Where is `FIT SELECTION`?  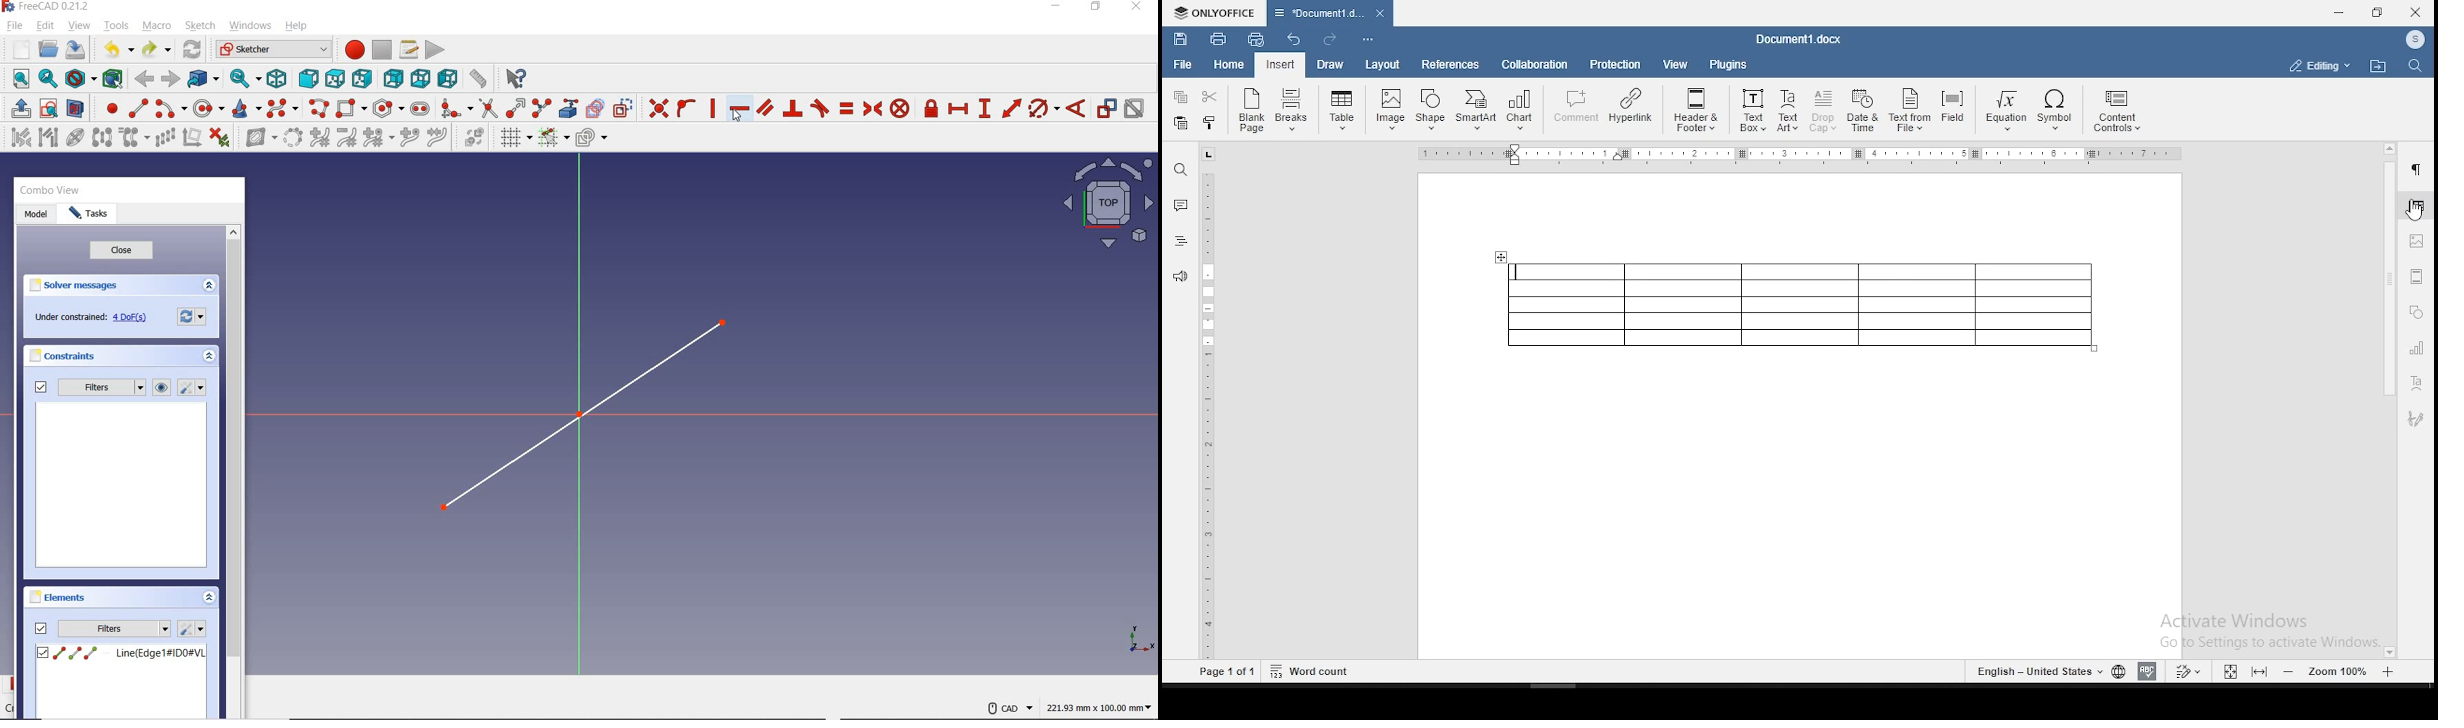
FIT SELECTION is located at coordinates (49, 80).